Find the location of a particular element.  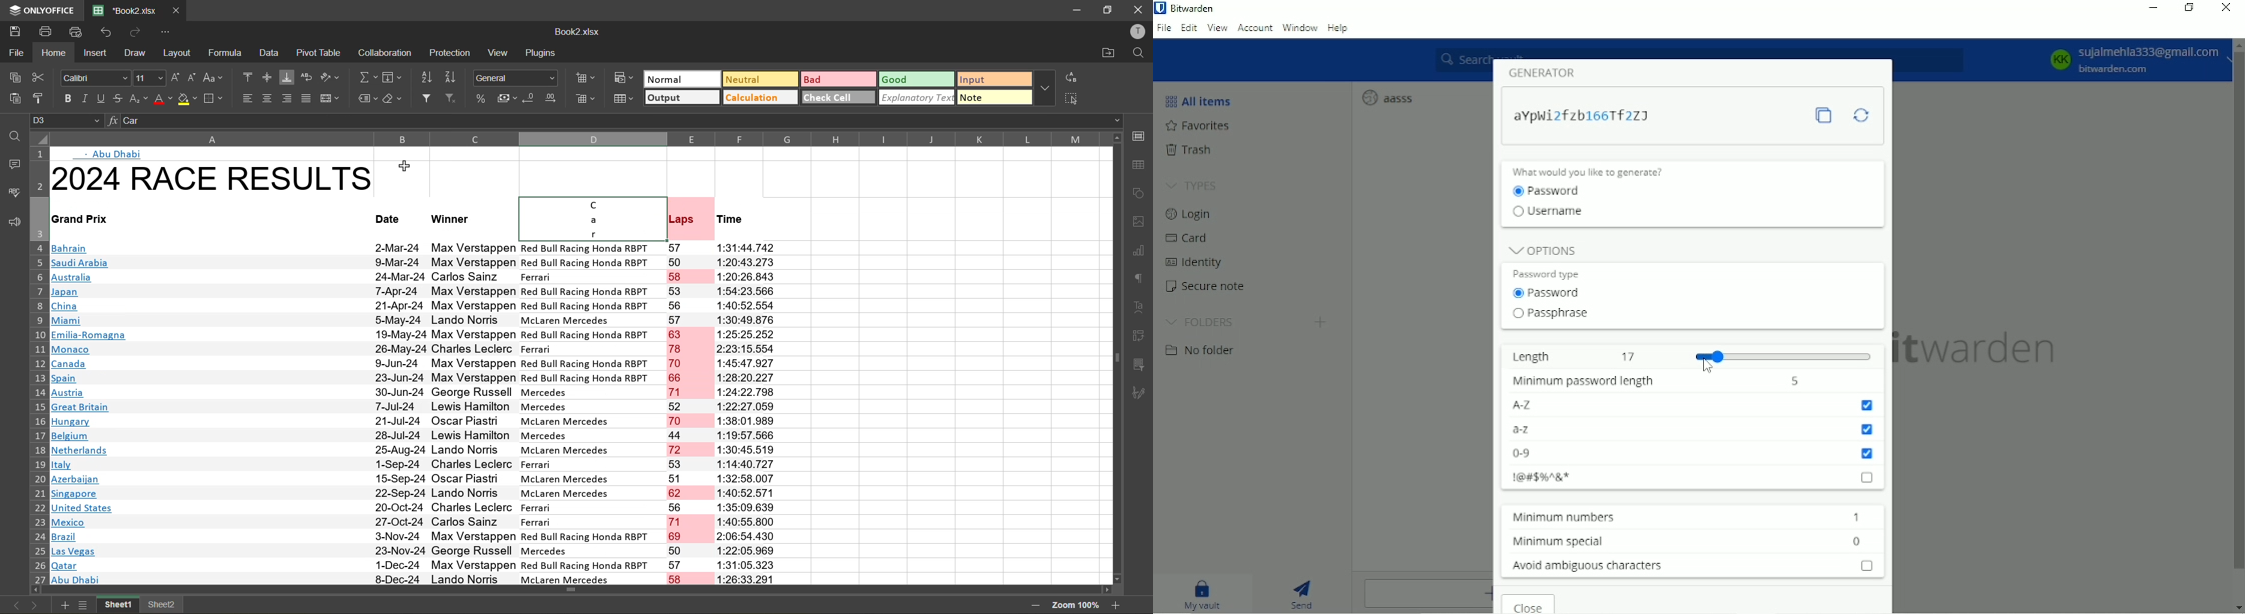

align top is located at coordinates (249, 76).